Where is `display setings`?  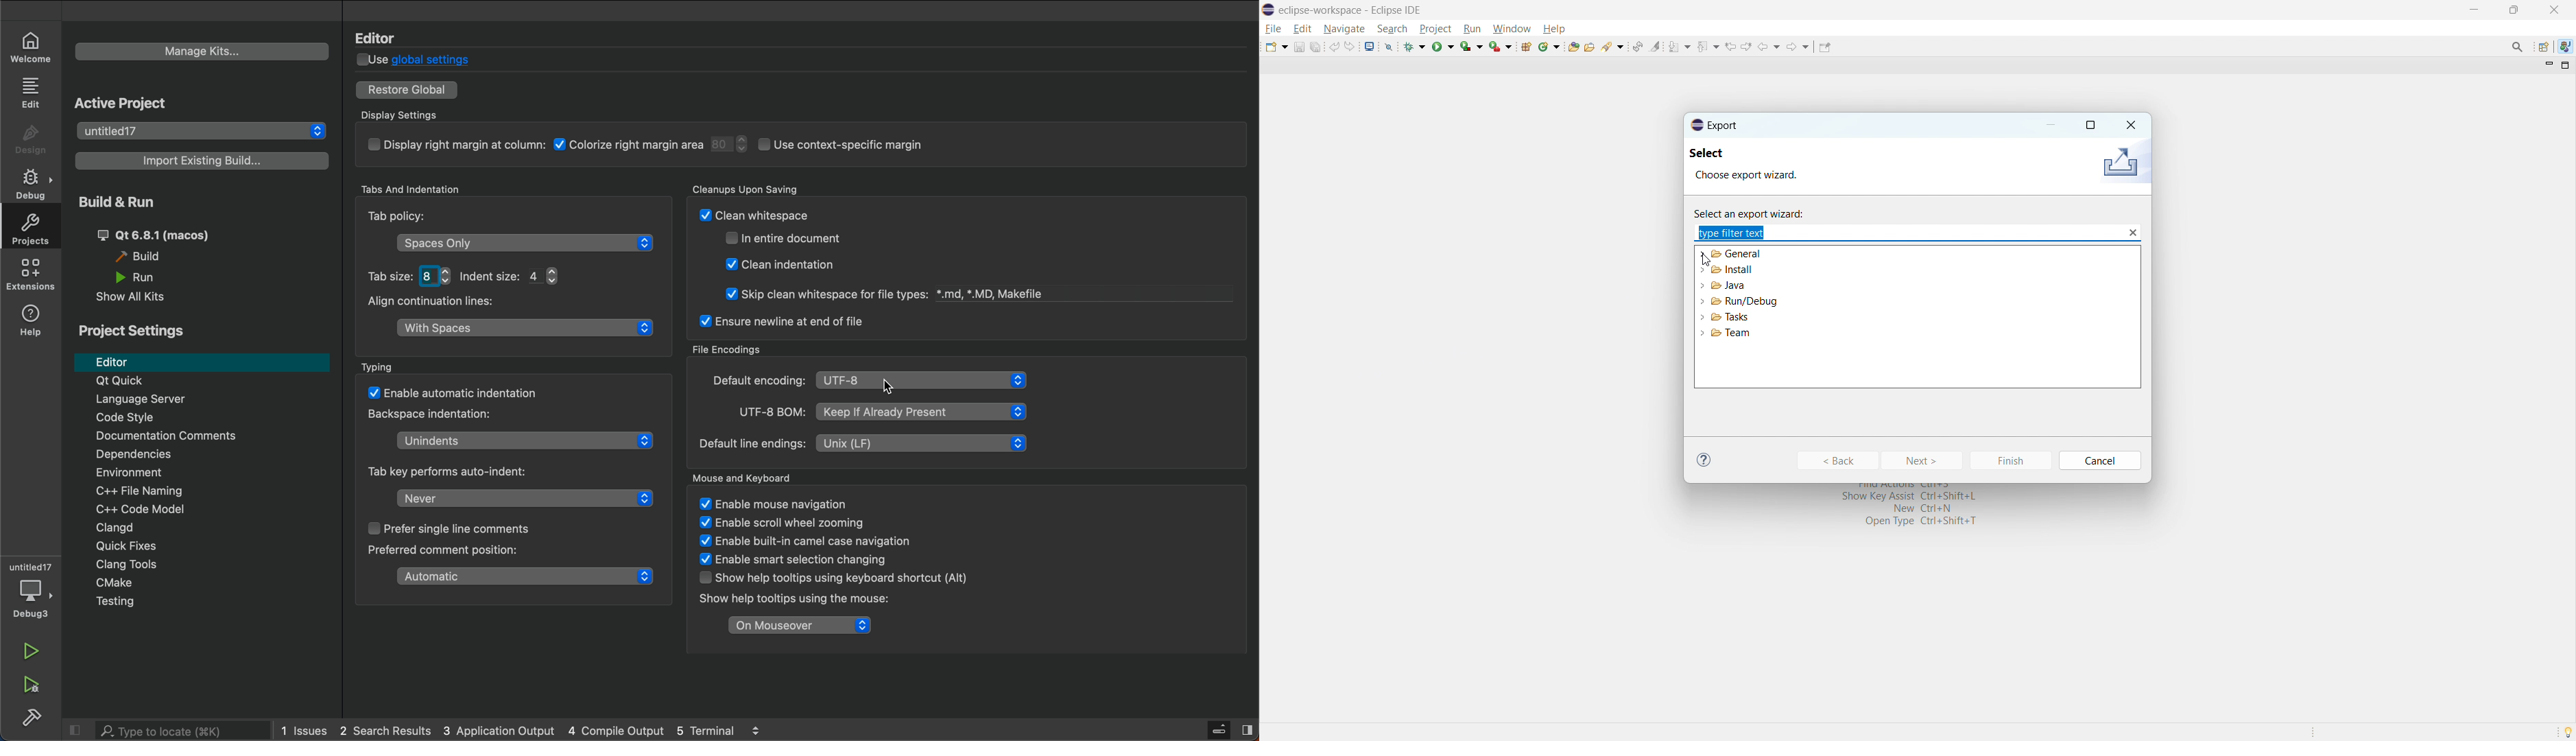 display setings is located at coordinates (766, 144).